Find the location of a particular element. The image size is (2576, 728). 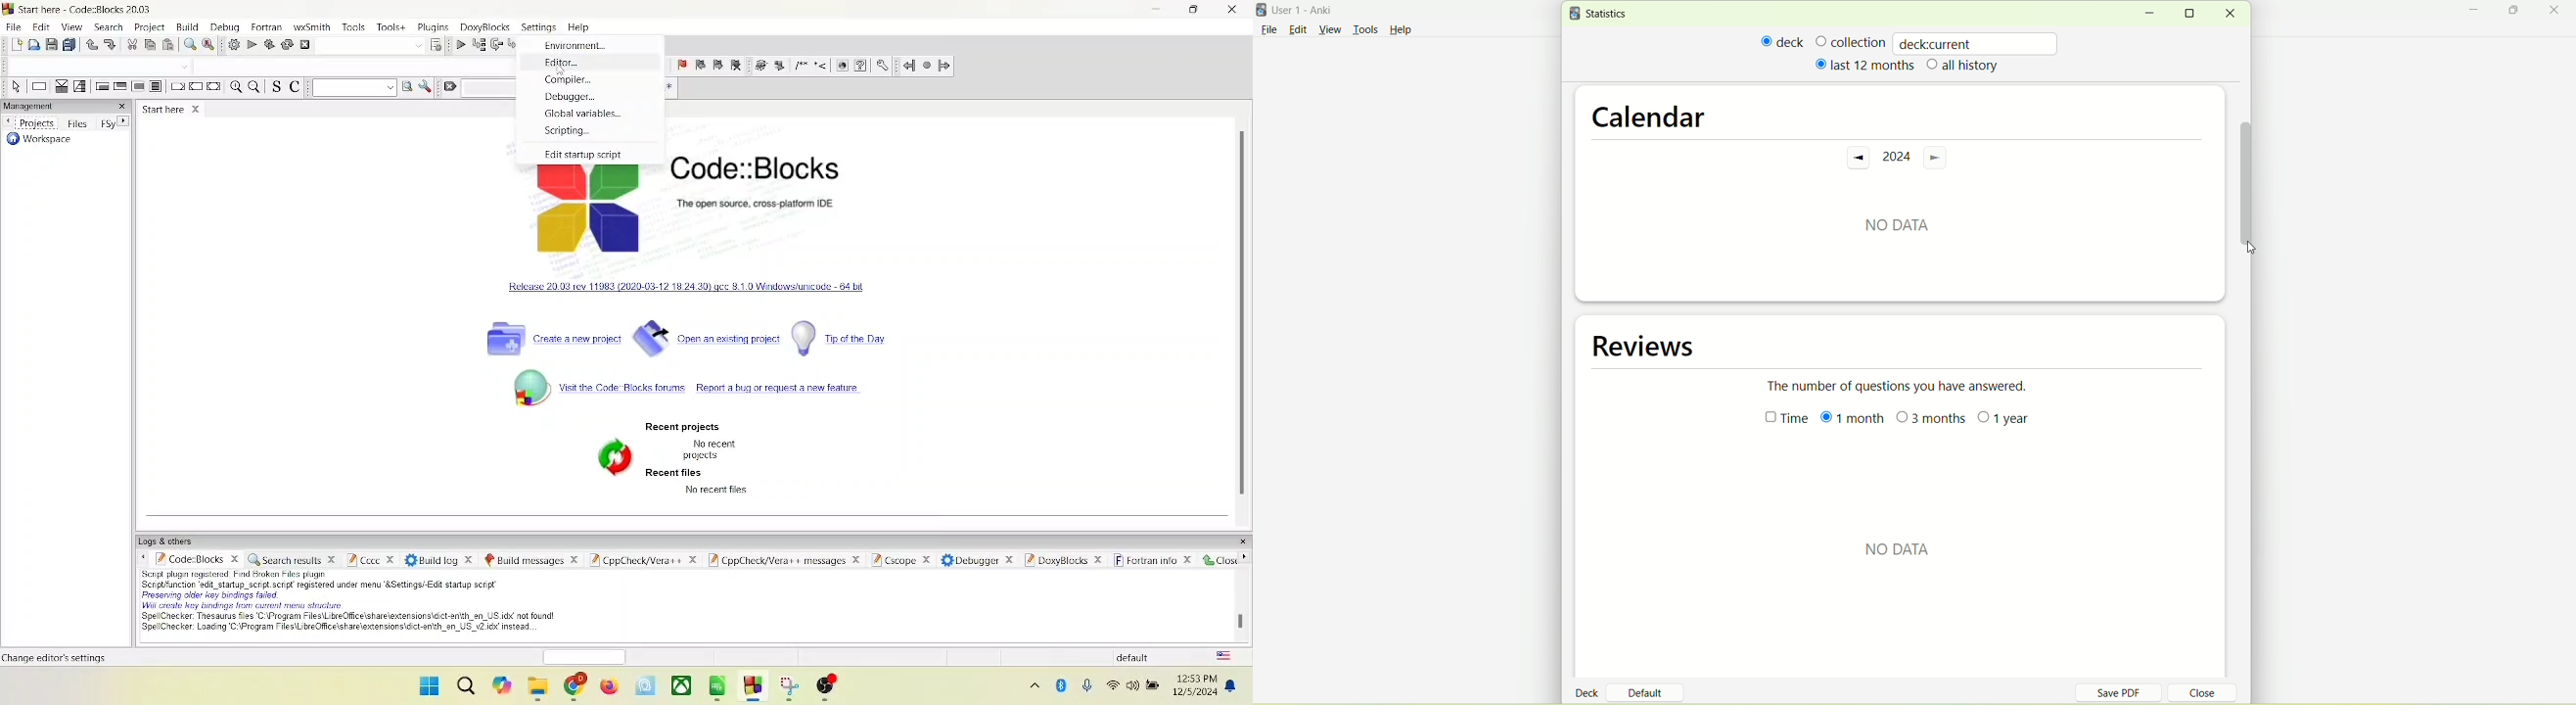

Cppcheck/vera++ message is located at coordinates (786, 560).